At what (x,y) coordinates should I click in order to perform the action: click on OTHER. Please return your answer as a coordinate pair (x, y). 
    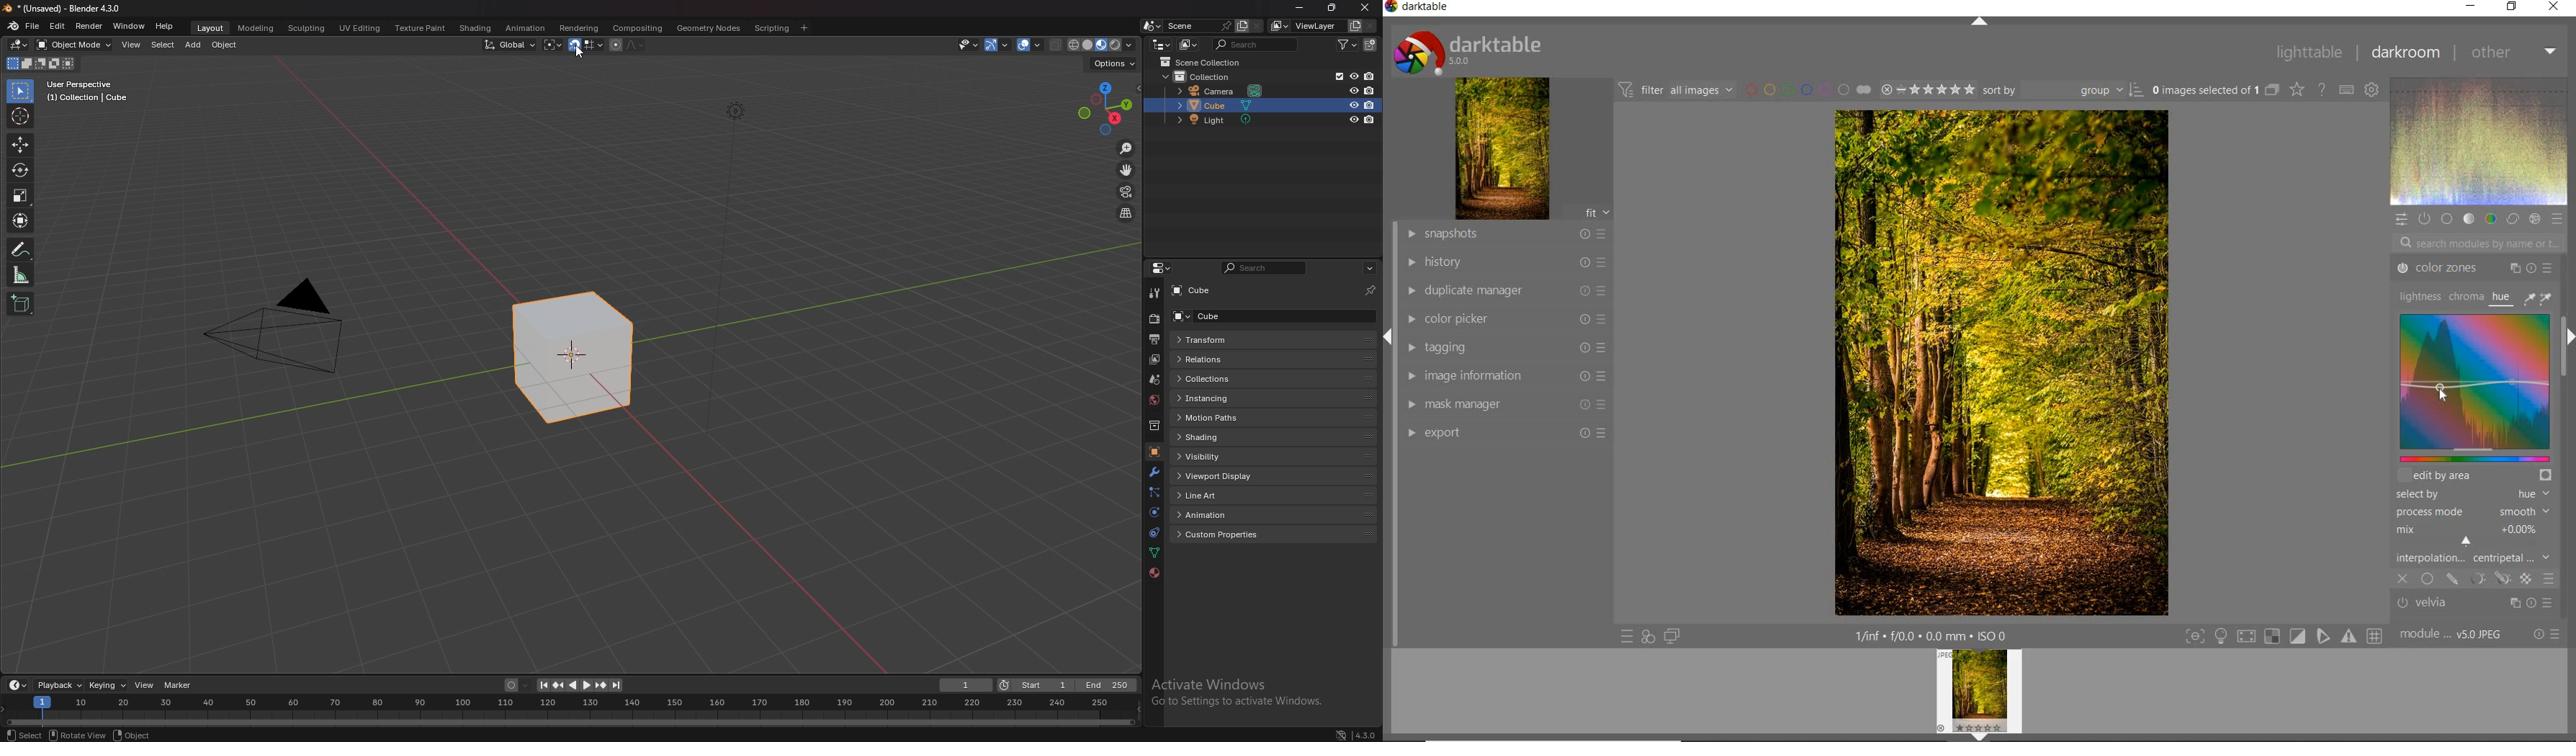
    Looking at the image, I should click on (2515, 52).